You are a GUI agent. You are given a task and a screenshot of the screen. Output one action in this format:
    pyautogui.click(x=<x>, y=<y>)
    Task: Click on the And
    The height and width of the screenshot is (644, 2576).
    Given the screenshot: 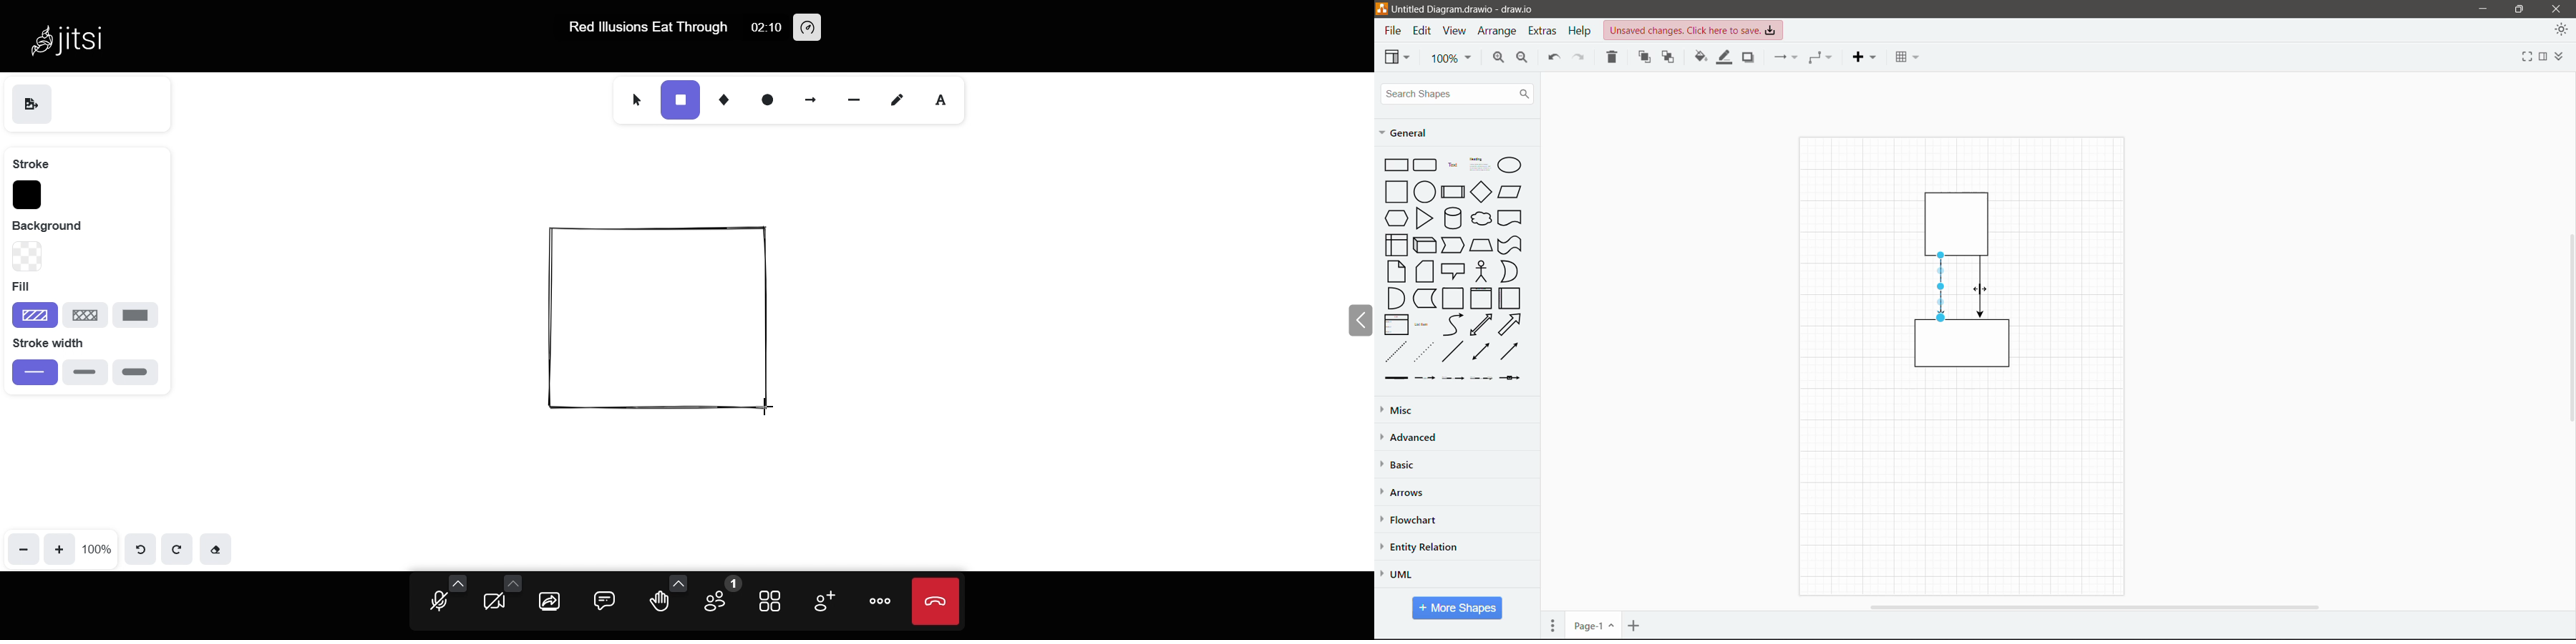 What is the action you would take?
    pyautogui.click(x=1395, y=298)
    